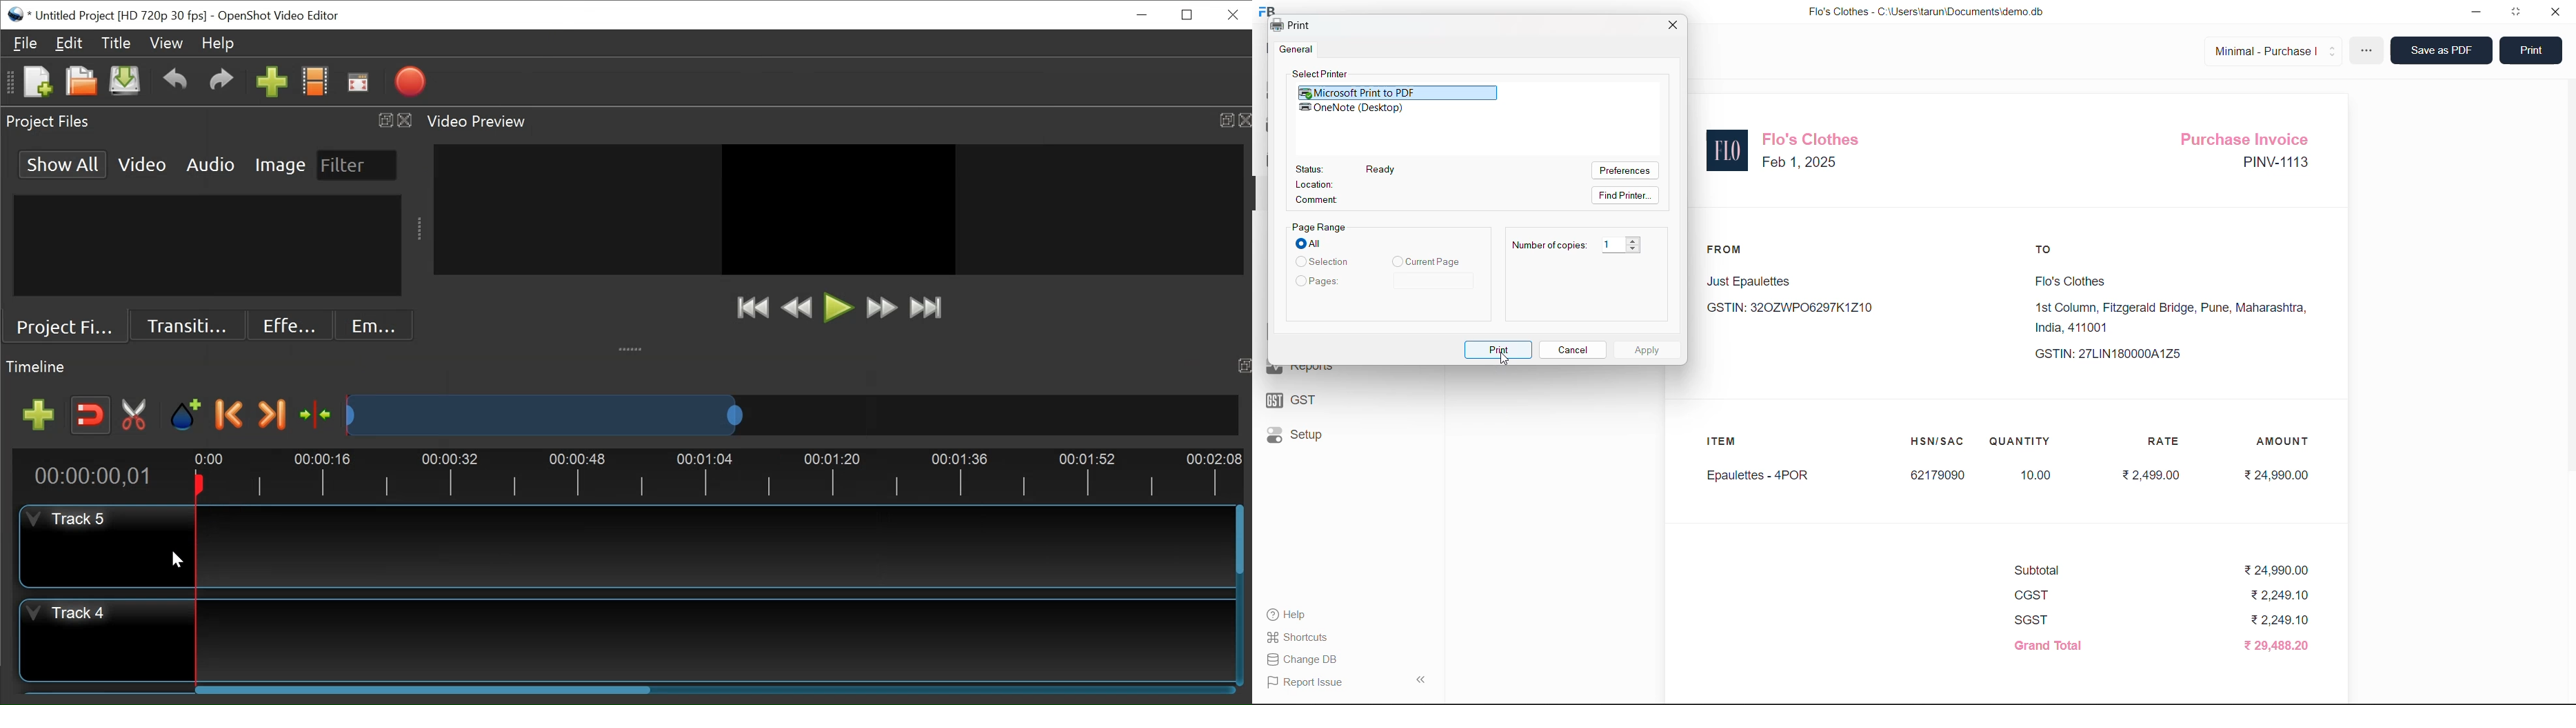  What do you see at coordinates (69, 42) in the screenshot?
I see `Edit` at bounding box center [69, 42].